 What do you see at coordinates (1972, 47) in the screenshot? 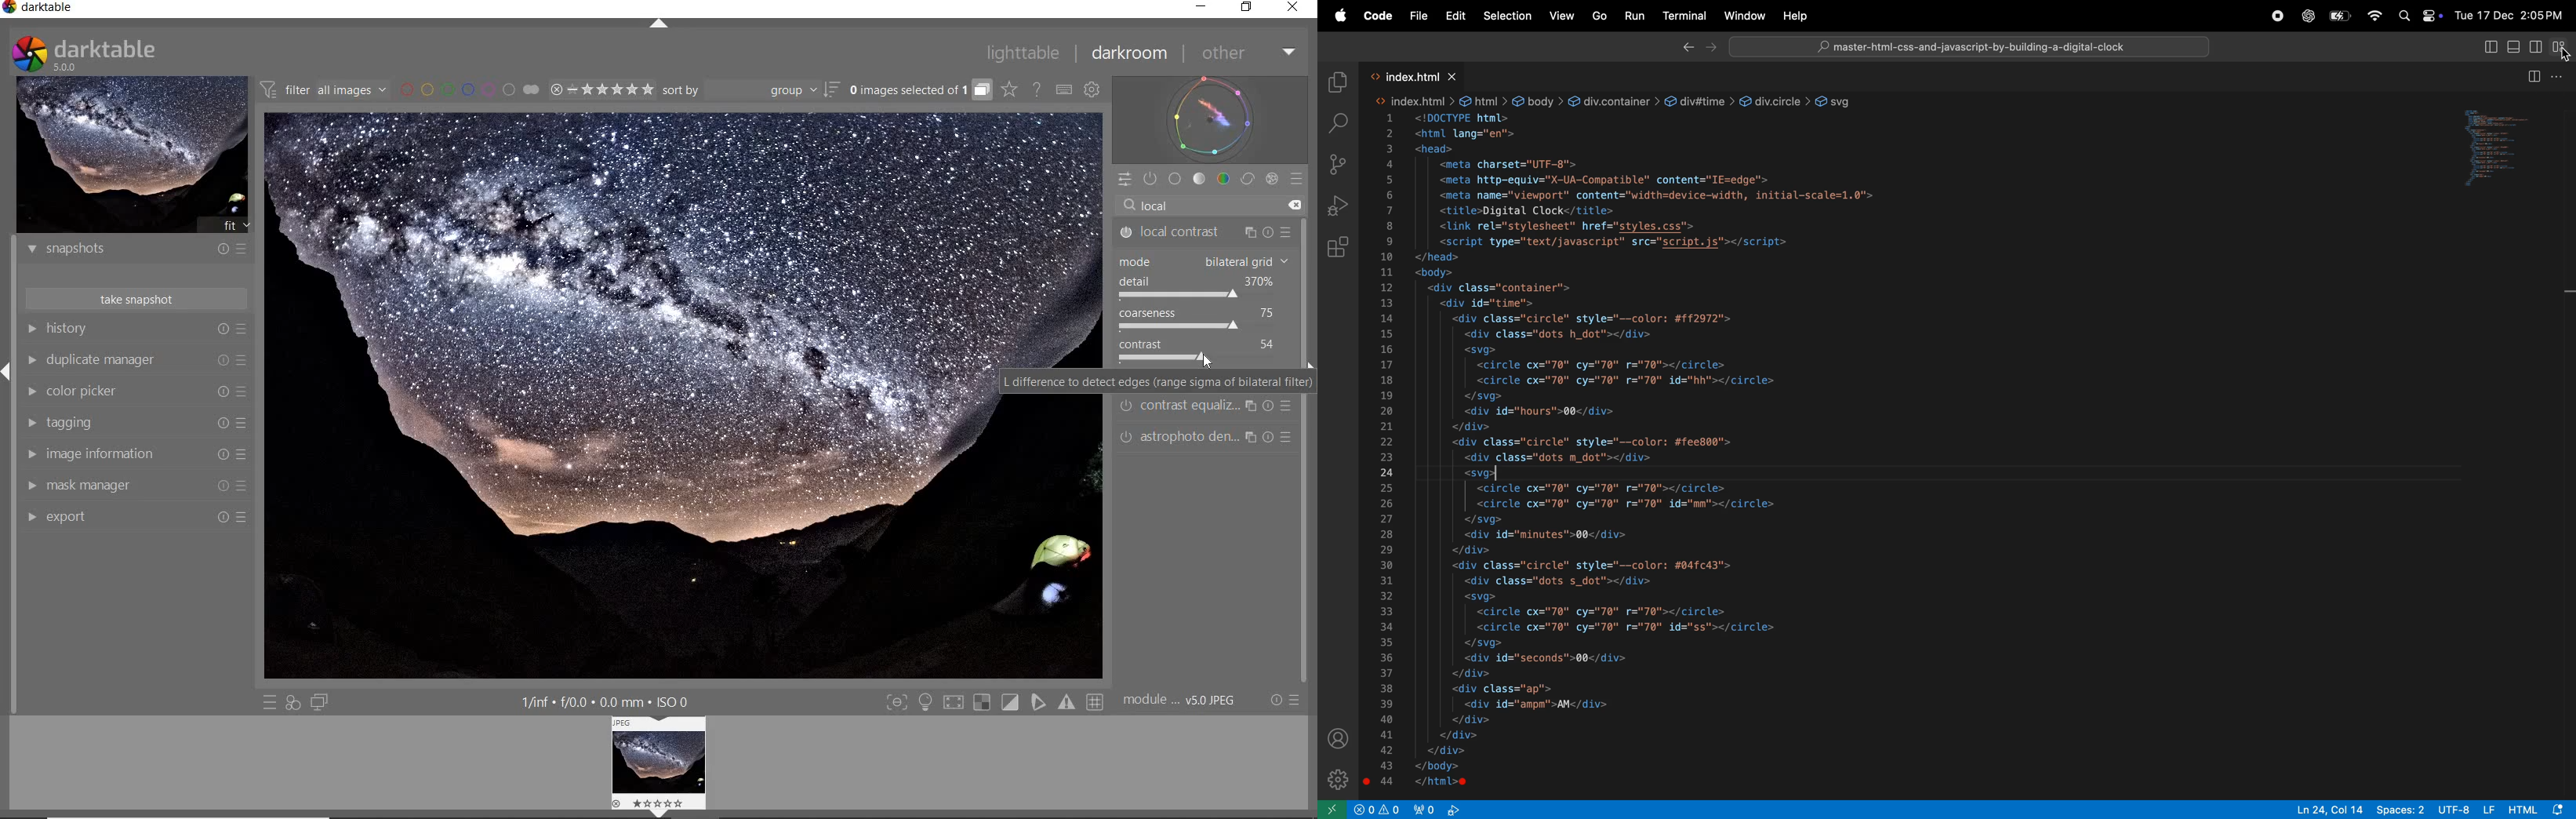
I see `Search Bar` at bounding box center [1972, 47].